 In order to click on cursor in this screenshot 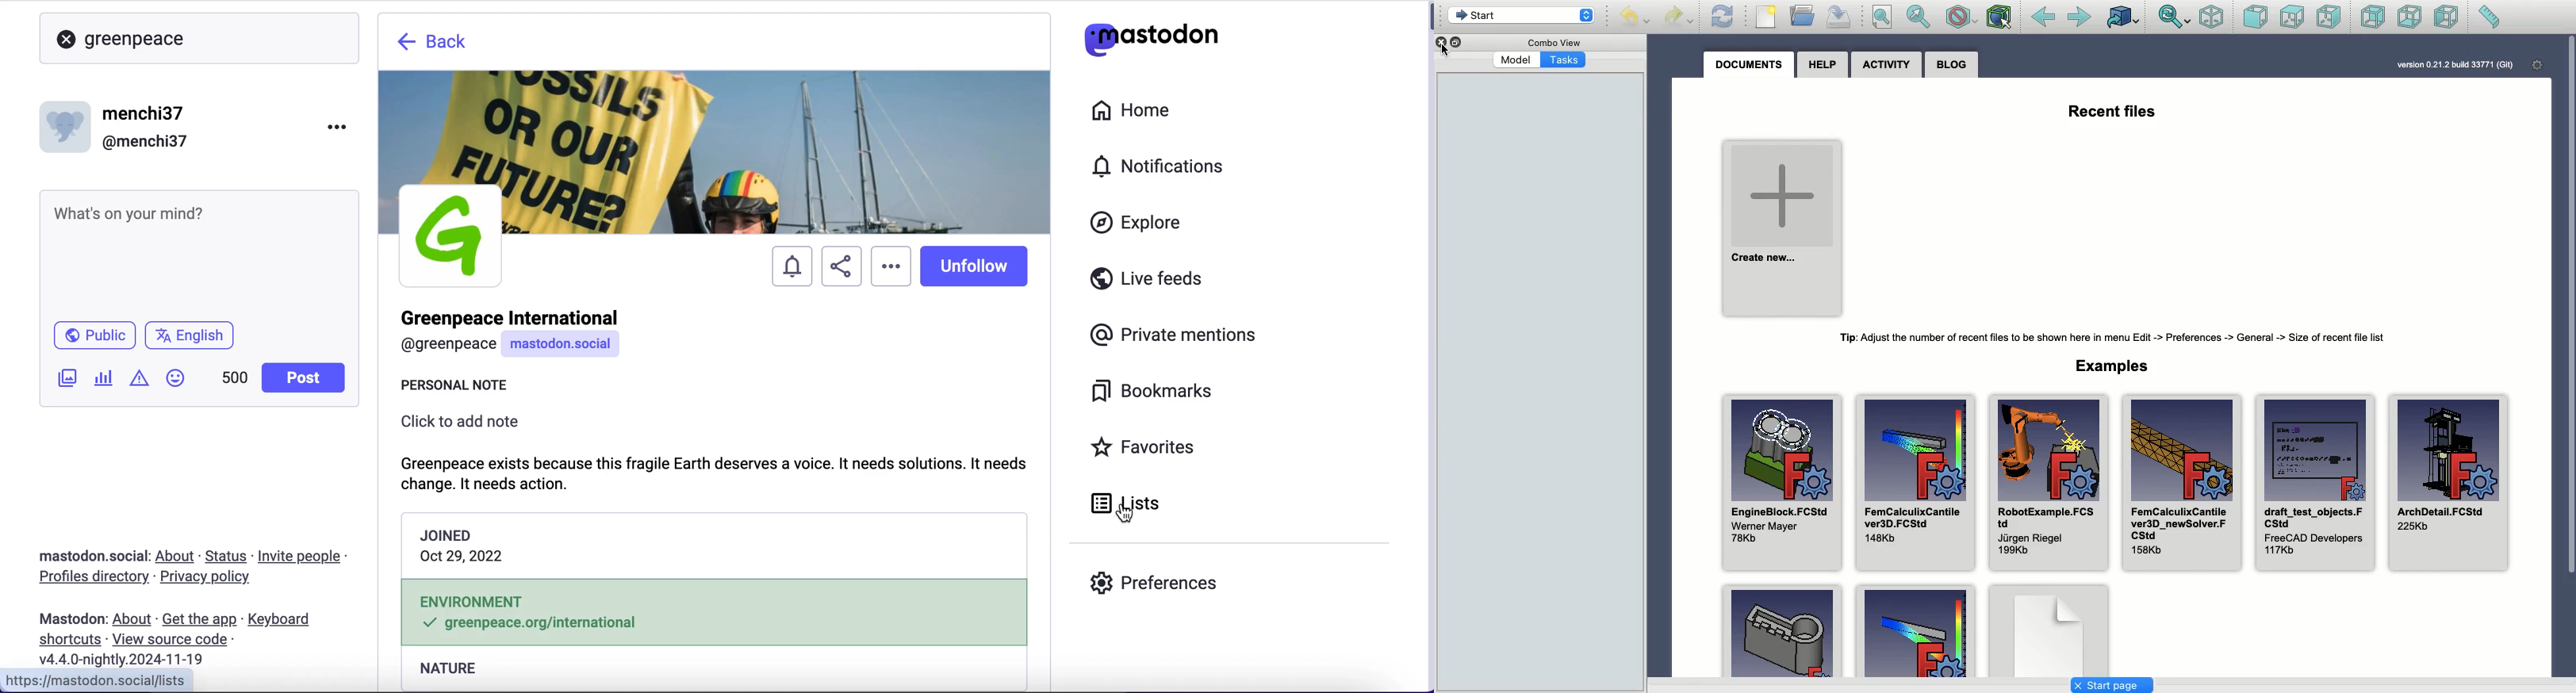, I will do `click(892, 280)`.